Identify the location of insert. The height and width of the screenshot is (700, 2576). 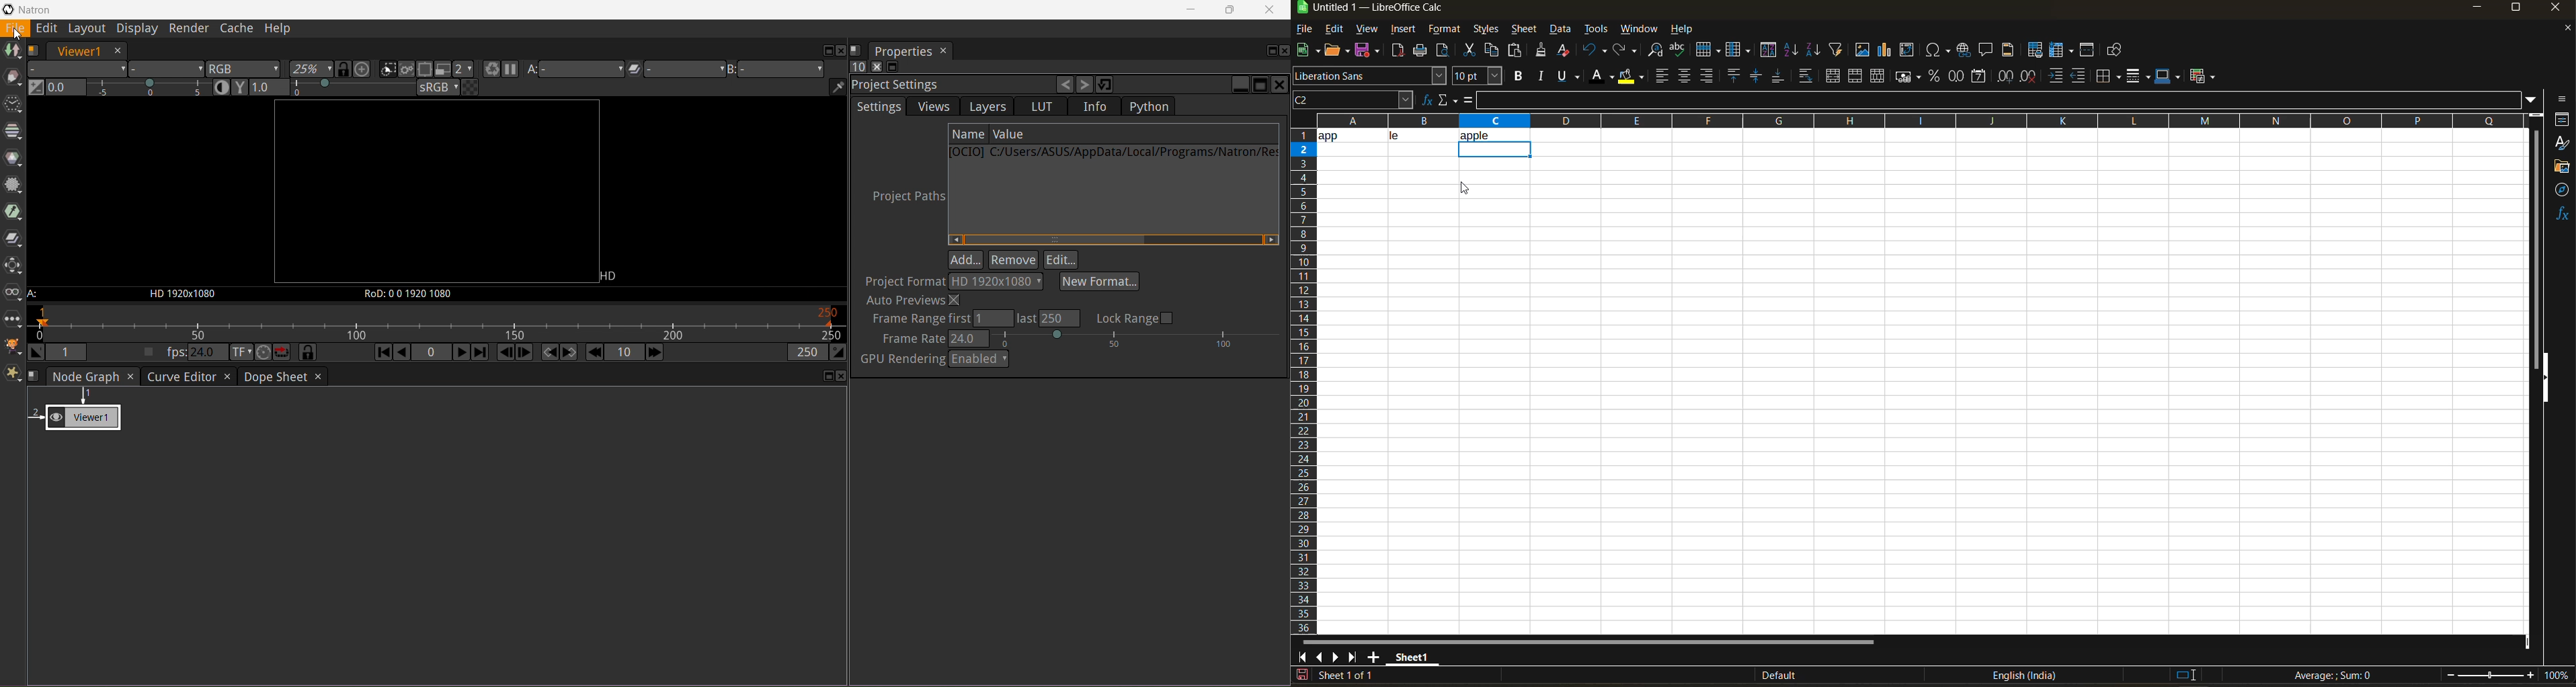
(1403, 29).